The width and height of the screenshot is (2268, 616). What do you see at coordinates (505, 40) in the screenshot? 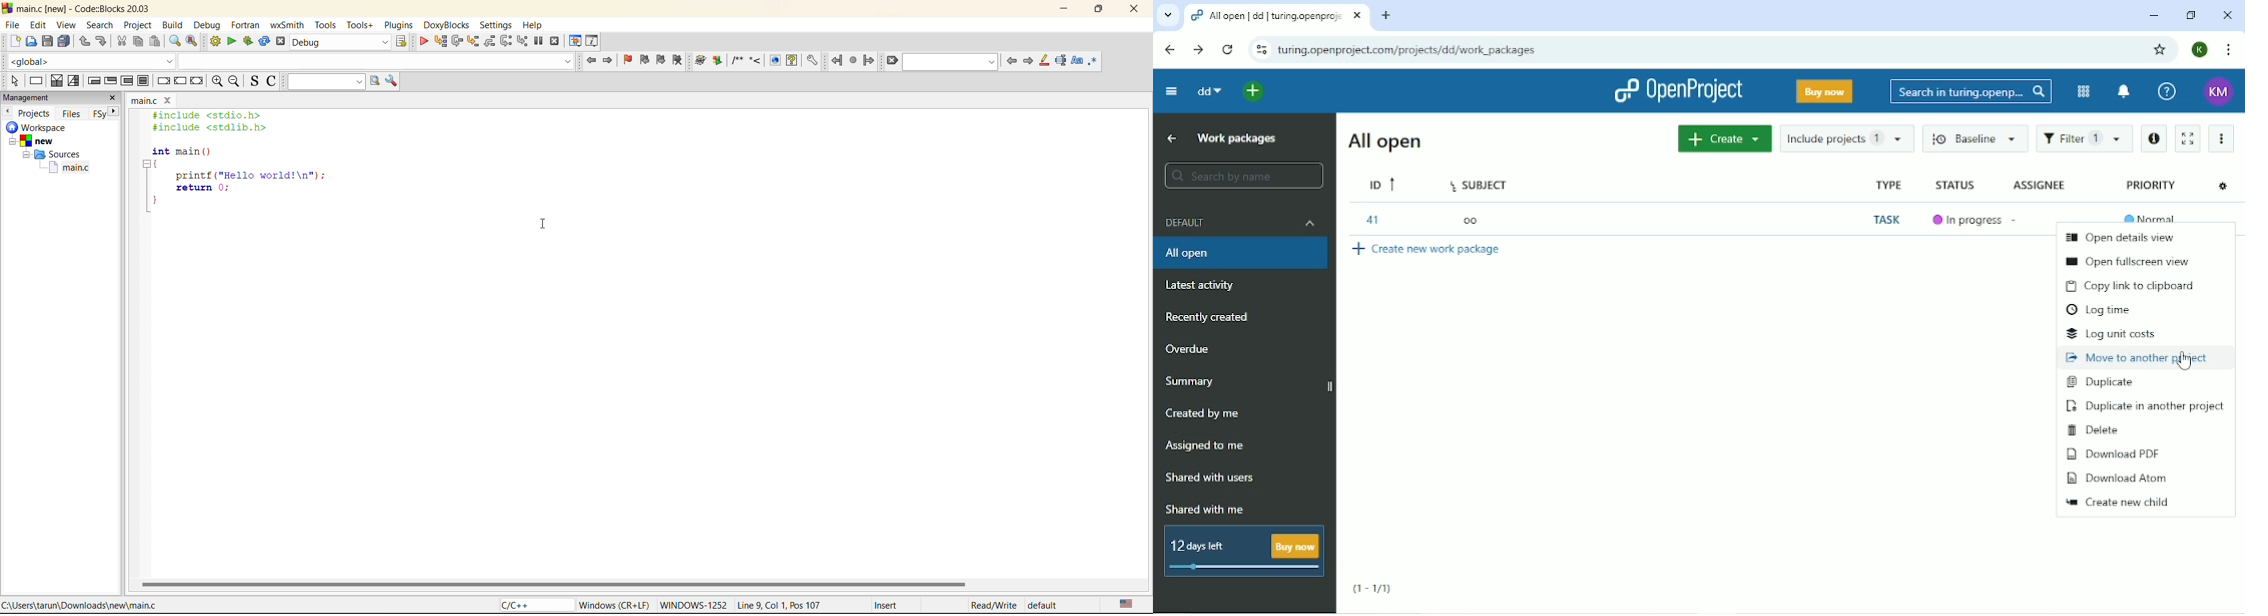
I see `next instruction` at bounding box center [505, 40].